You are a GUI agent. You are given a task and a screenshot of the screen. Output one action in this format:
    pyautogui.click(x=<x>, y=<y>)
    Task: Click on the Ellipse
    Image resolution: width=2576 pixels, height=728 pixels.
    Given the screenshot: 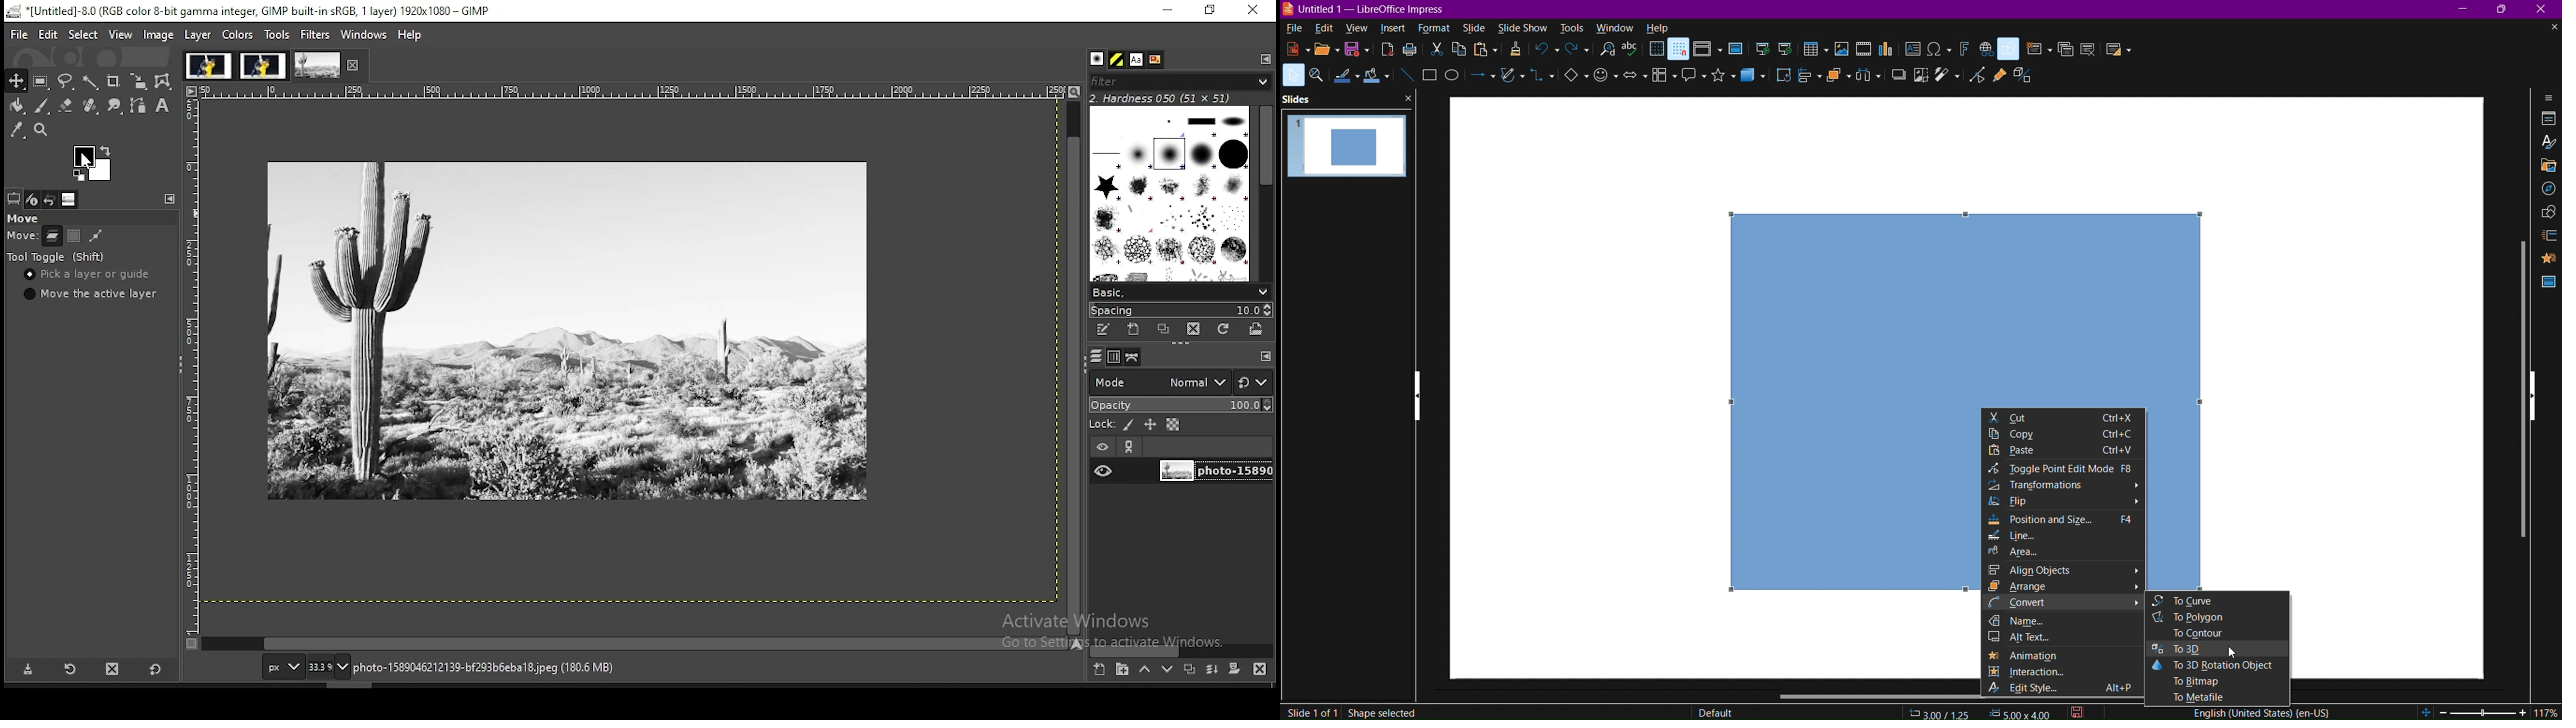 What is the action you would take?
    pyautogui.click(x=1456, y=81)
    